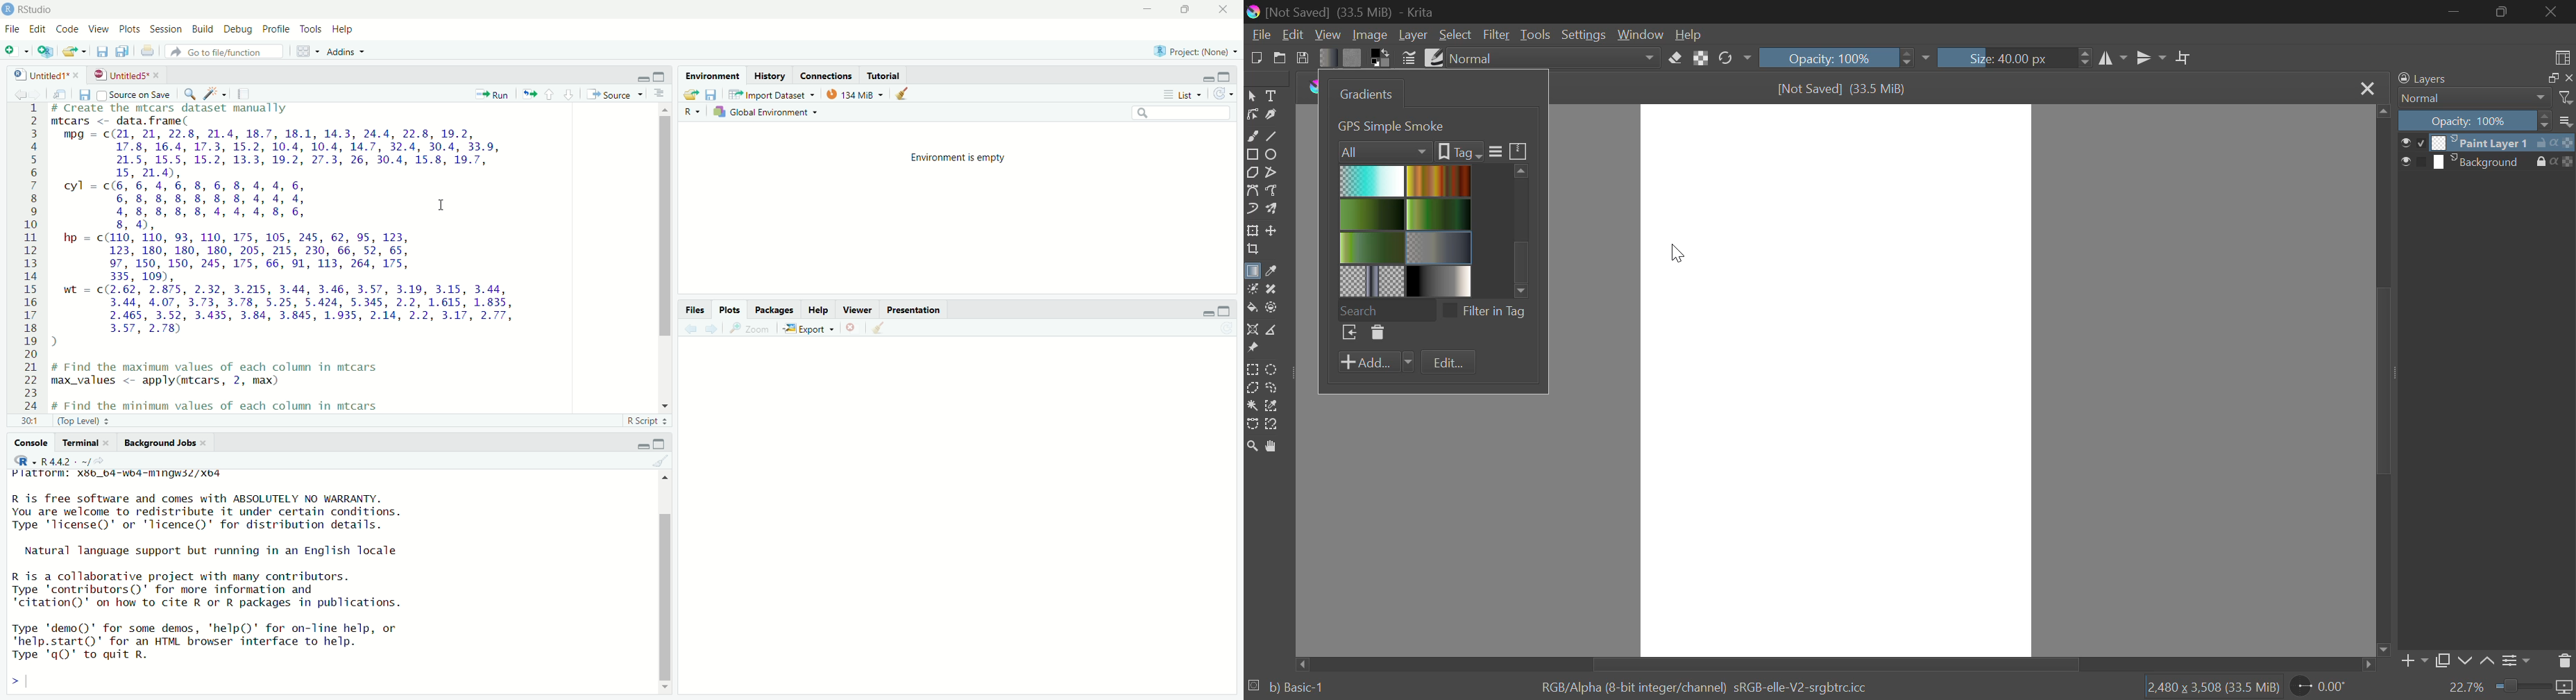 The width and height of the screenshot is (2576, 700). Describe the element at coordinates (750, 329) in the screenshot. I see `zoom` at that location.